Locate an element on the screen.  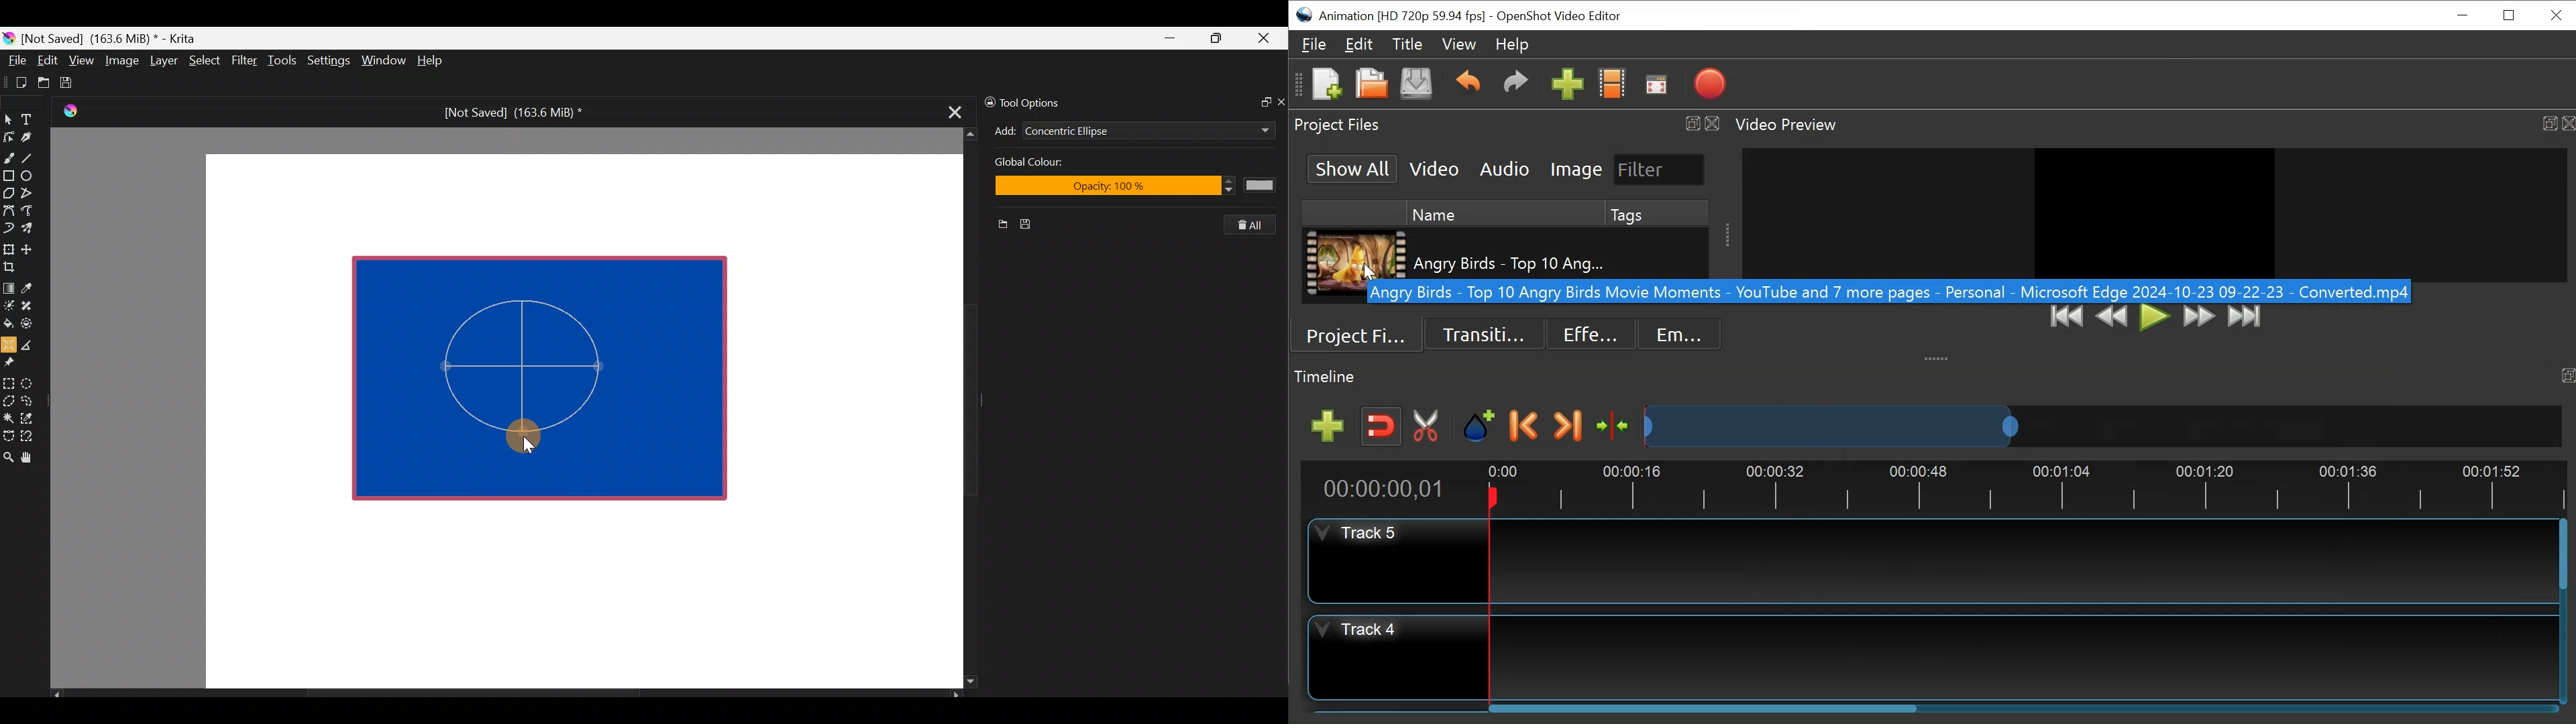
Pan tool is located at coordinates (32, 458).